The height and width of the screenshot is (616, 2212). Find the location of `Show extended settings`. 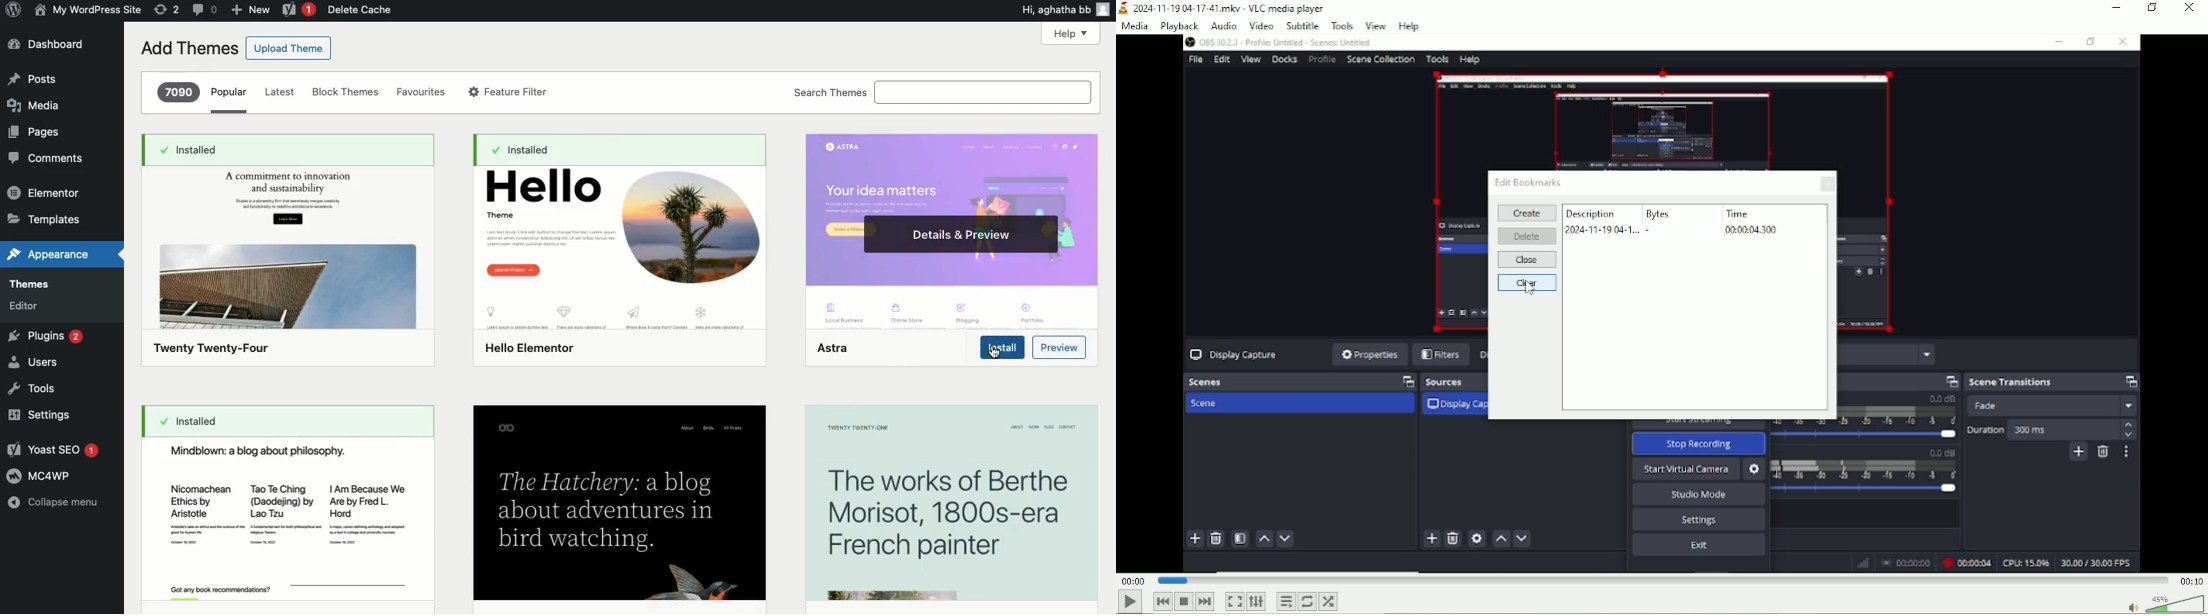

Show extended settings is located at coordinates (1256, 602).